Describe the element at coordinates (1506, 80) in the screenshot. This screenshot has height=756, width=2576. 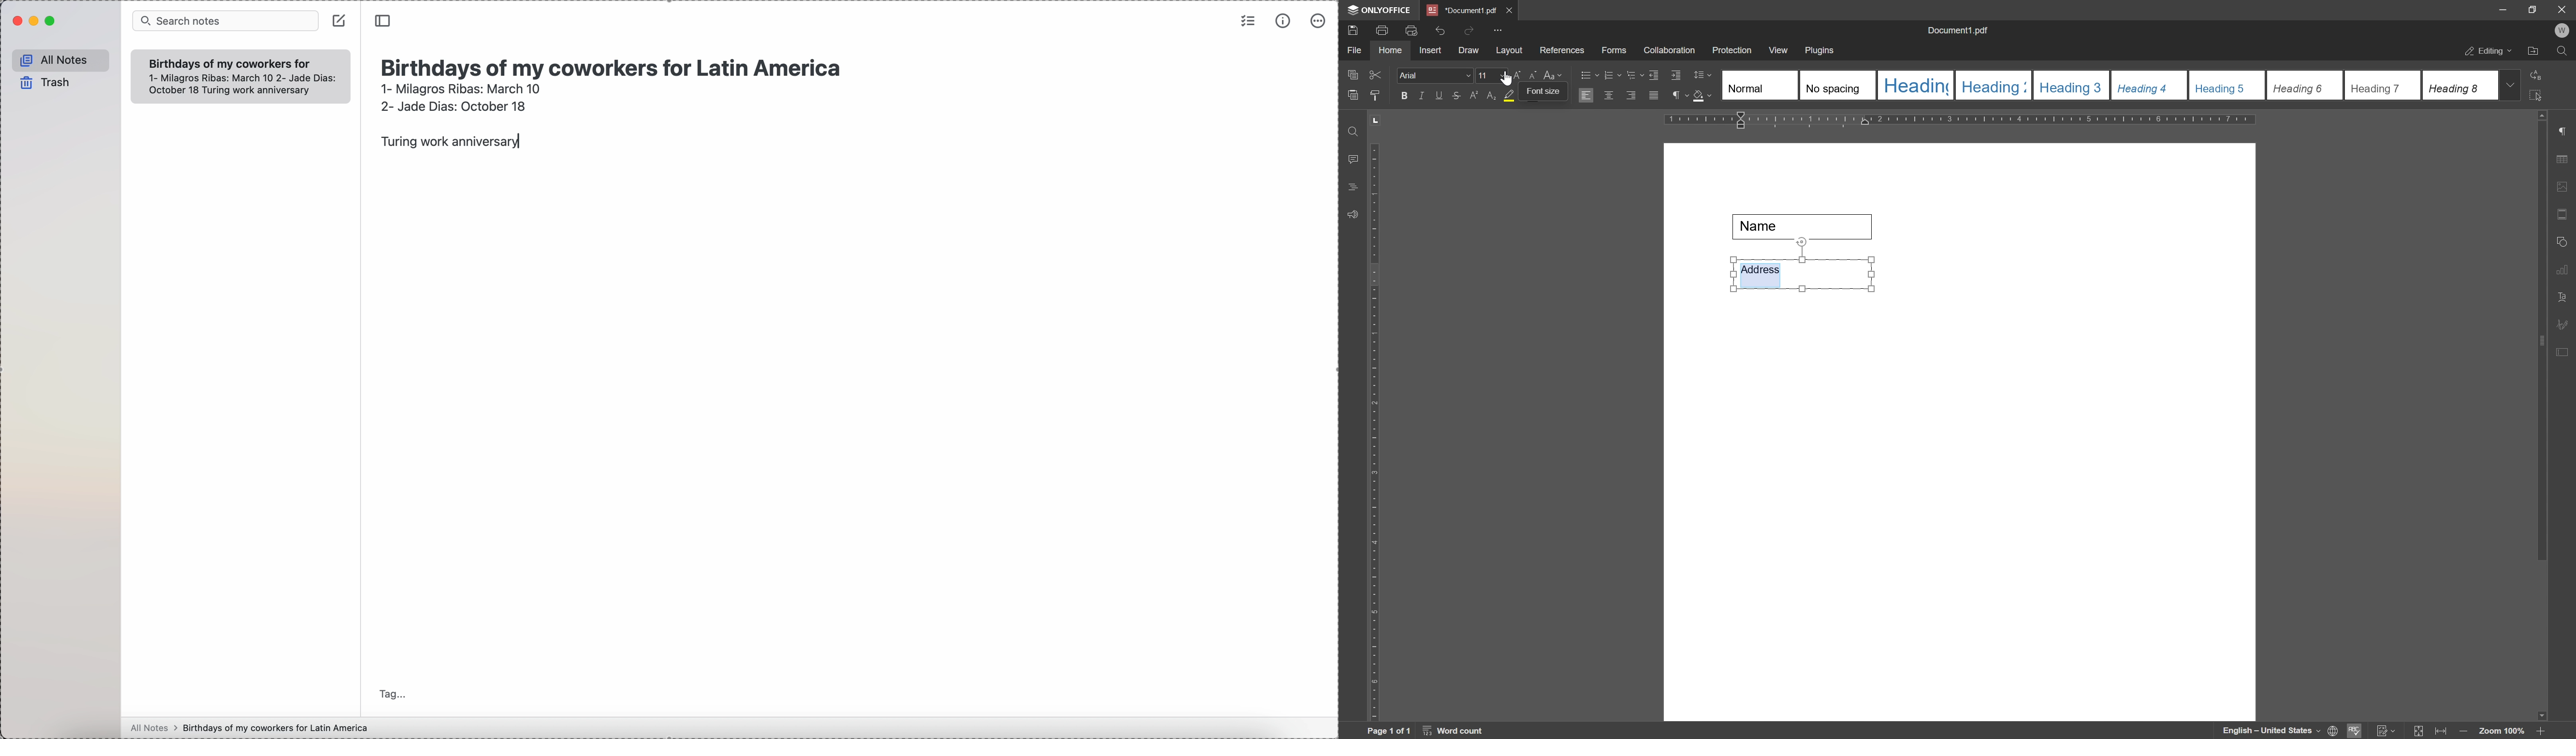
I see `cursor` at that location.